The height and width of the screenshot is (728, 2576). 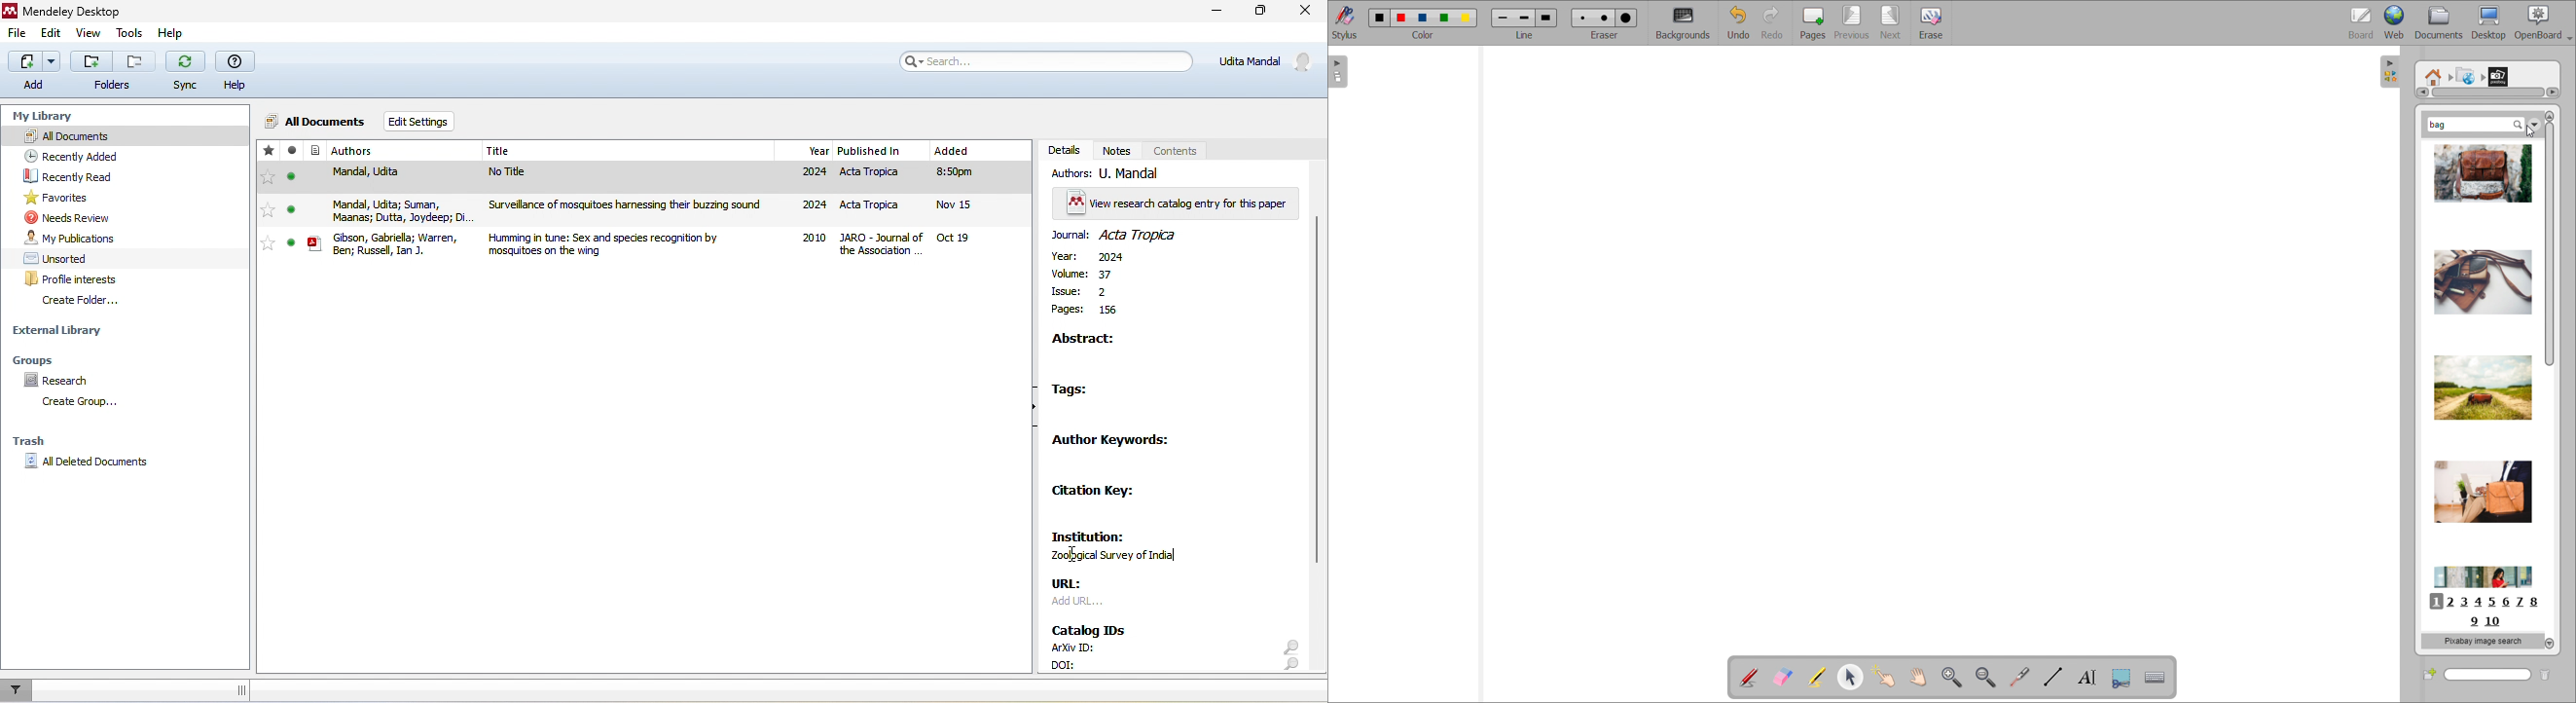 I want to click on edit, so click(x=53, y=34).